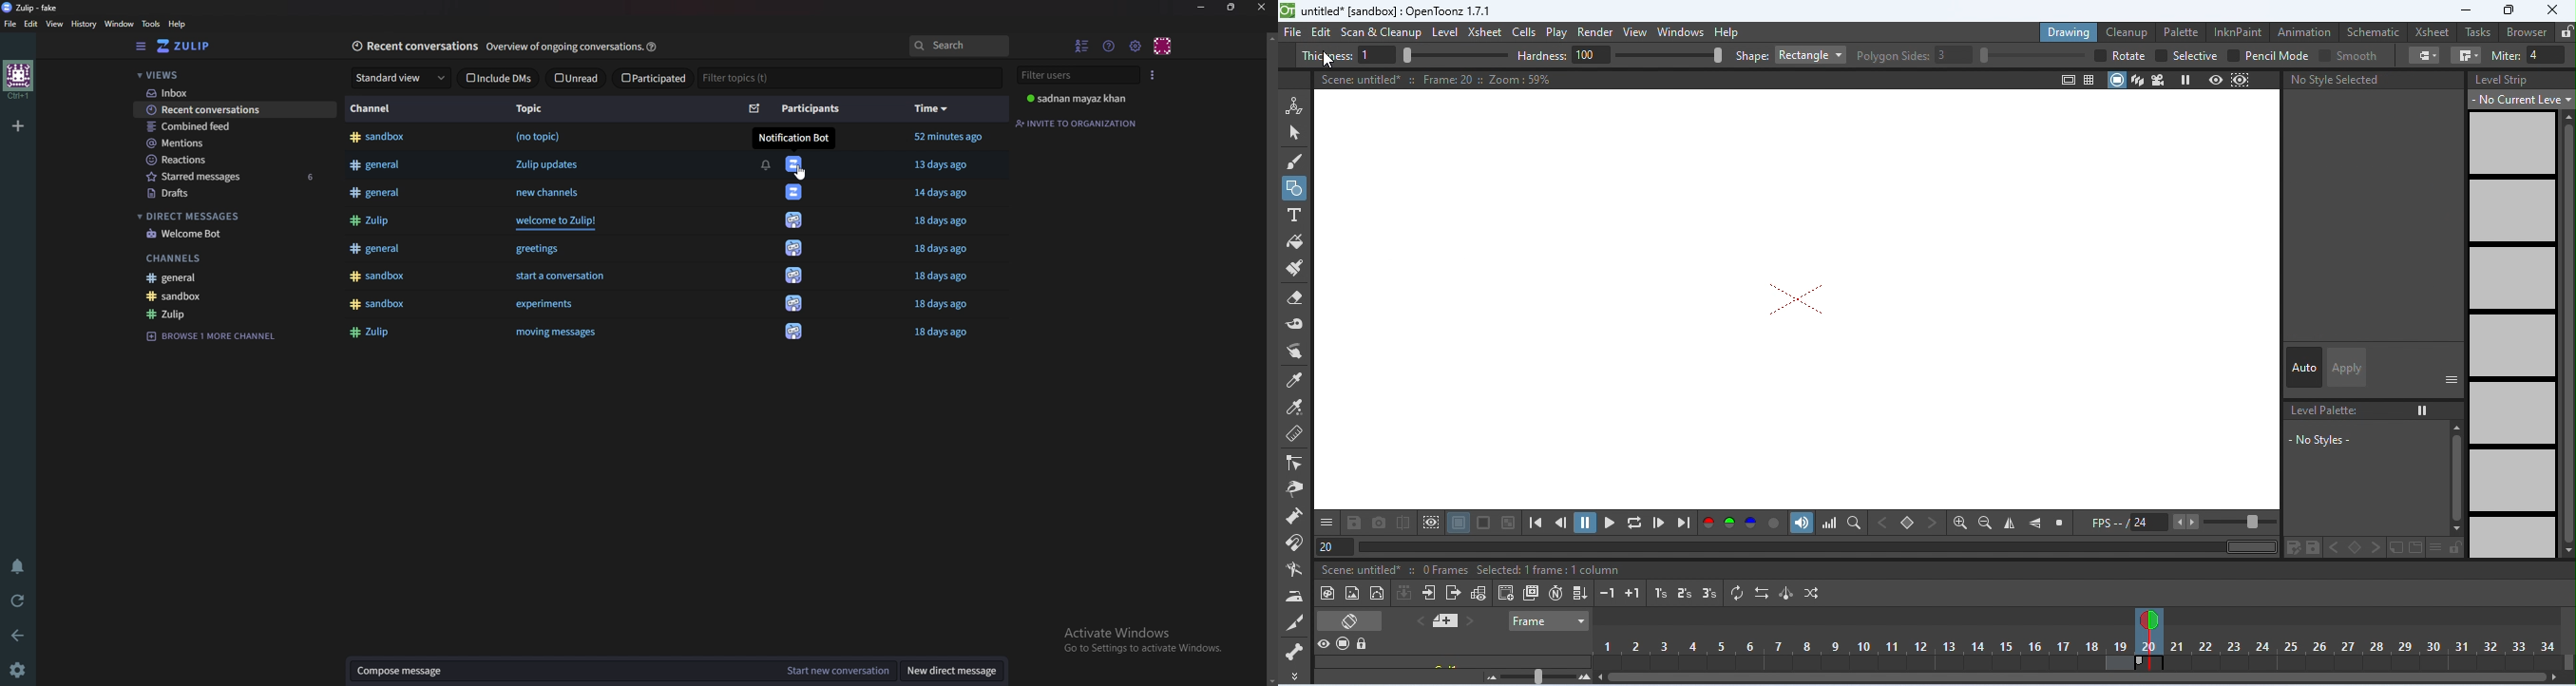  I want to click on next, so click(1476, 620).